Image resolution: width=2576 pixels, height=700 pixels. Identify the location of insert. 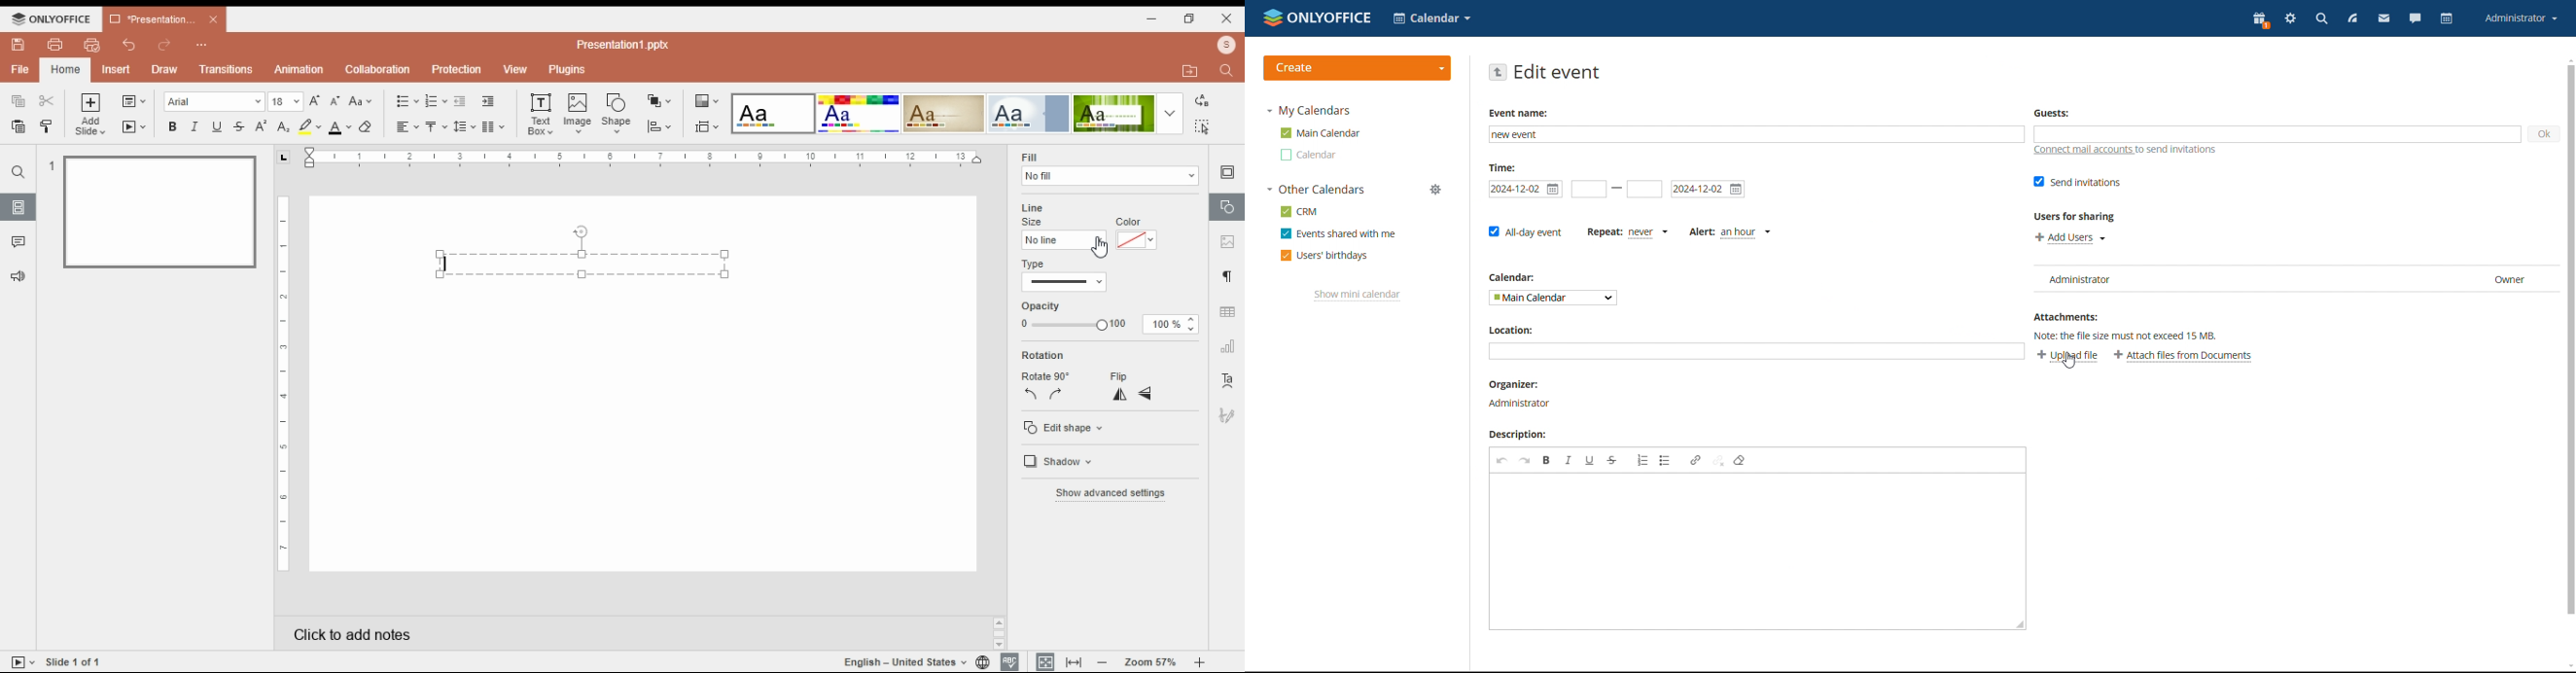
(119, 69).